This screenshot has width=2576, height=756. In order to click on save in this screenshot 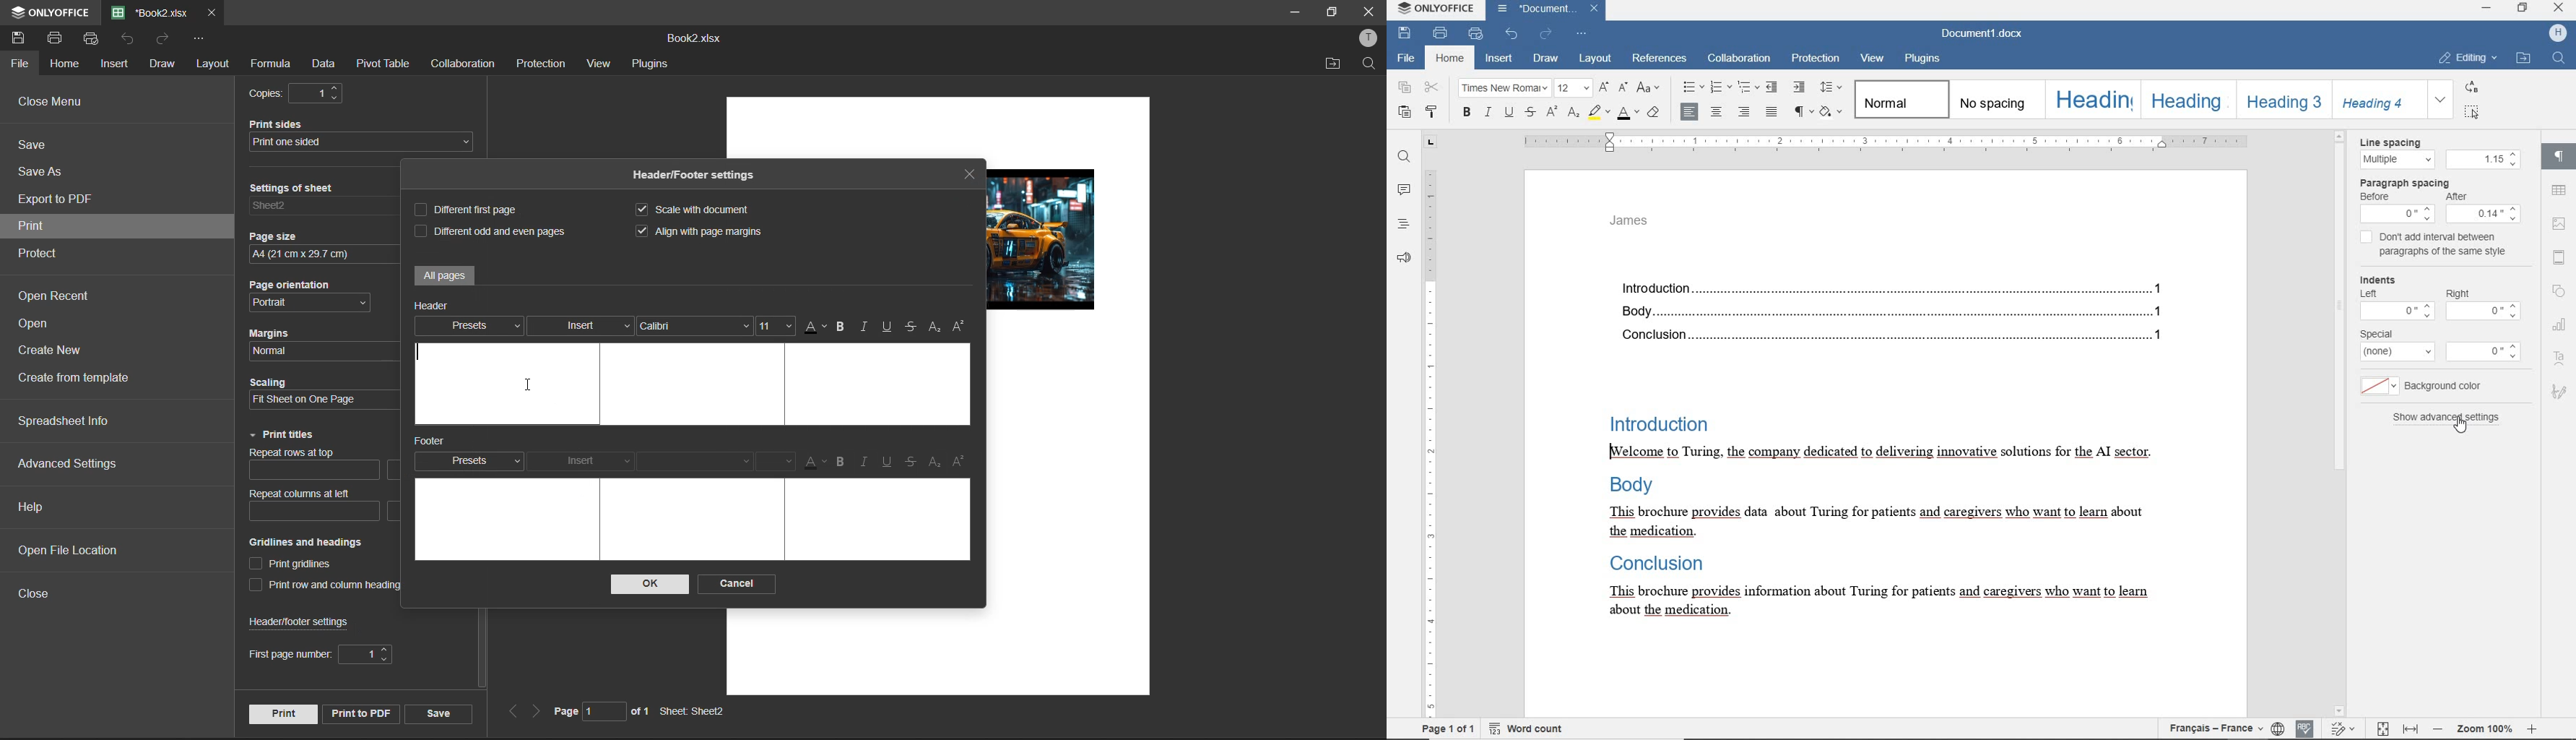, I will do `click(437, 713)`.